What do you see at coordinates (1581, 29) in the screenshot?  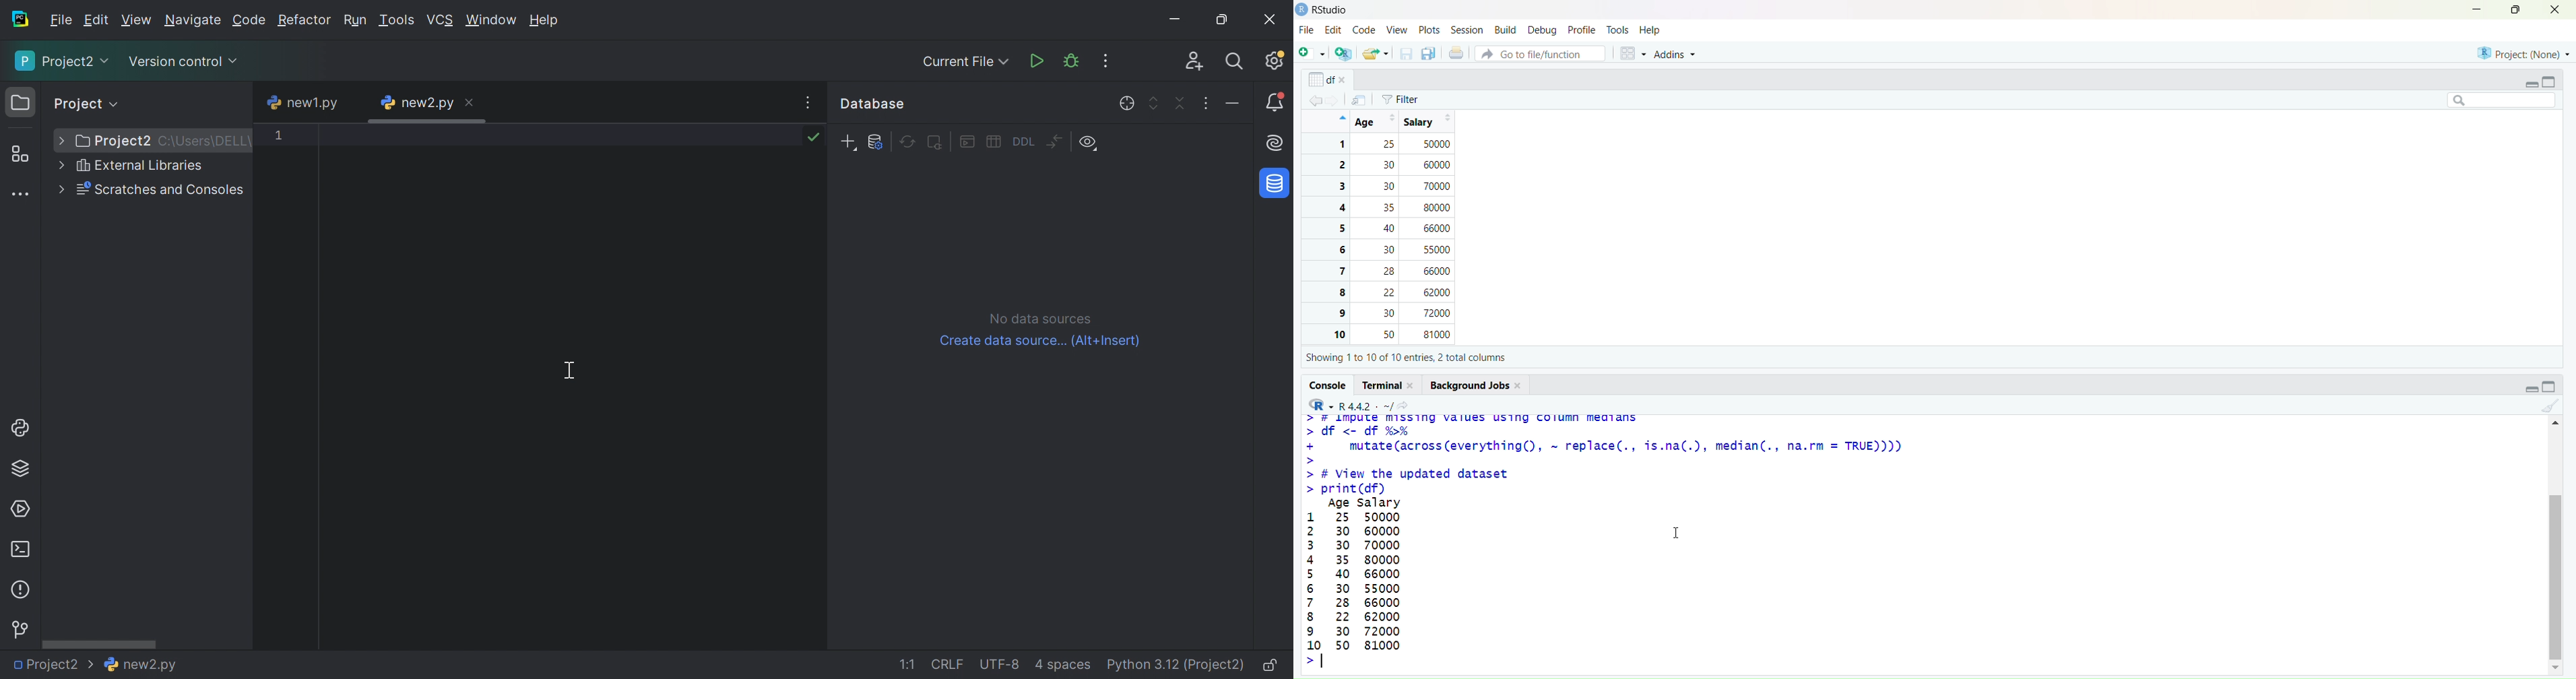 I see `profile` at bounding box center [1581, 29].